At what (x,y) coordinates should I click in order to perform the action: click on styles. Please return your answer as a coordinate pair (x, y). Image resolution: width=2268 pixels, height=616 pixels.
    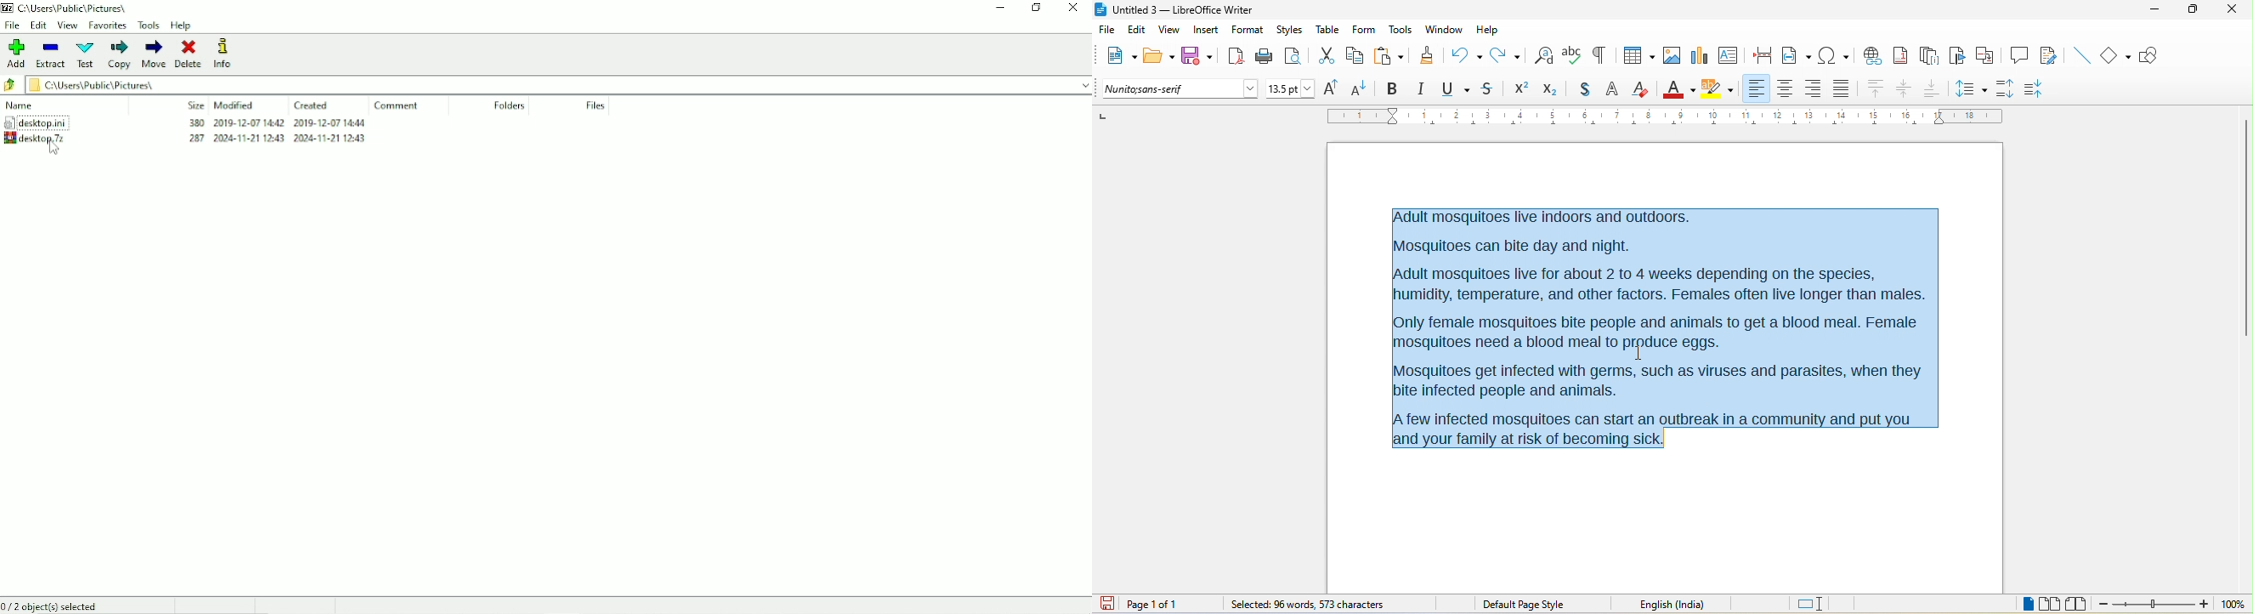
    Looking at the image, I should click on (1289, 30).